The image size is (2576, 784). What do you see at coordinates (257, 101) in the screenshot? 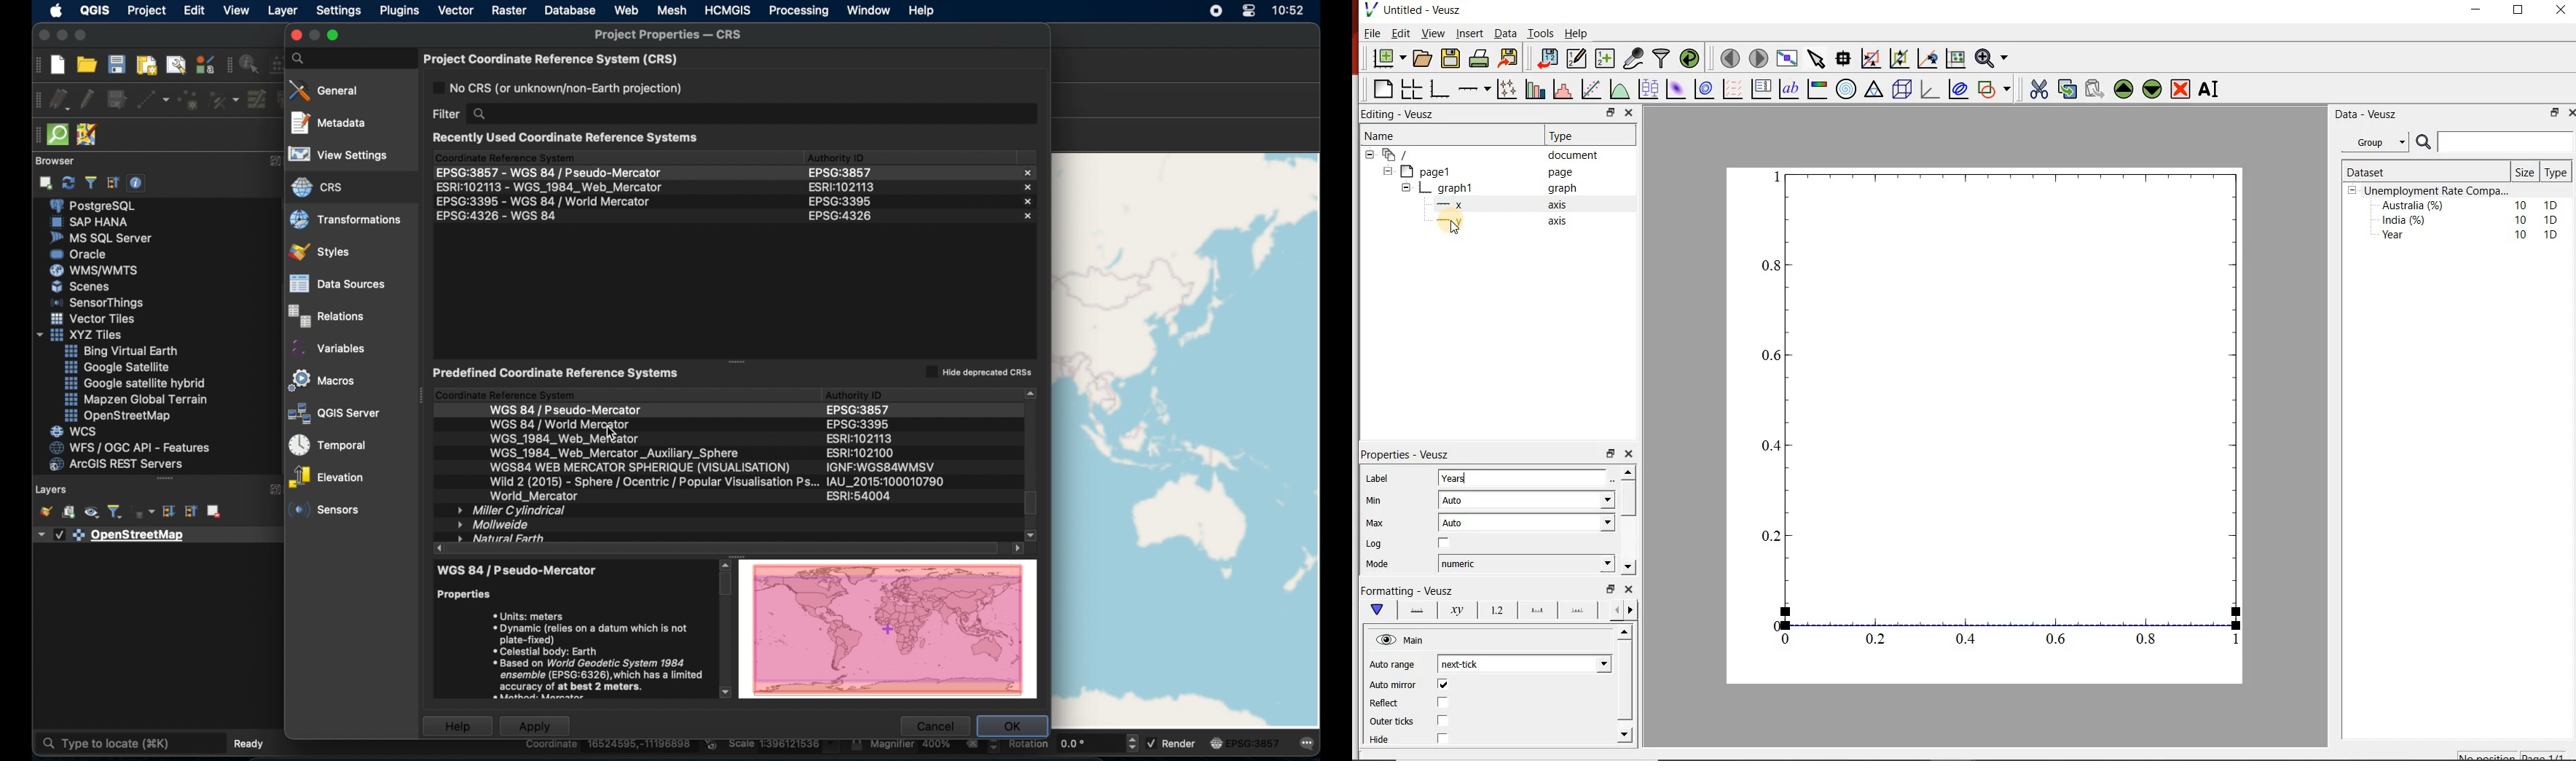
I see `modify attributes` at bounding box center [257, 101].